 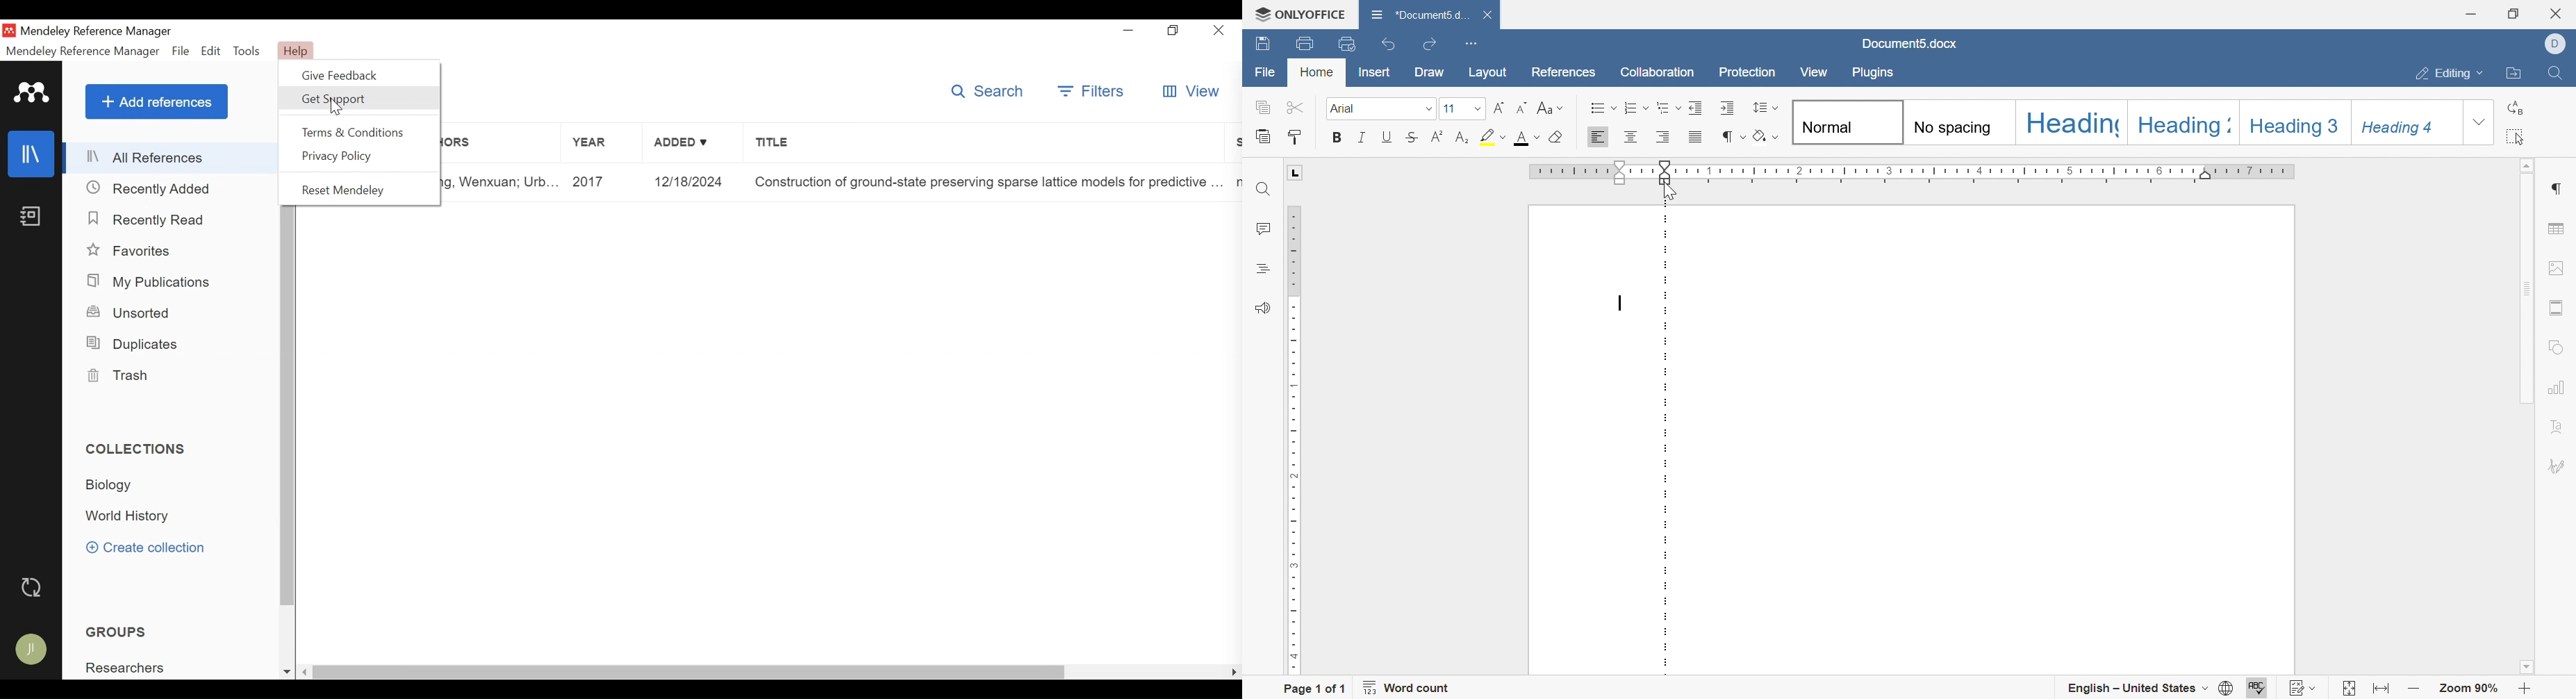 I want to click on Avatar, so click(x=32, y=650).